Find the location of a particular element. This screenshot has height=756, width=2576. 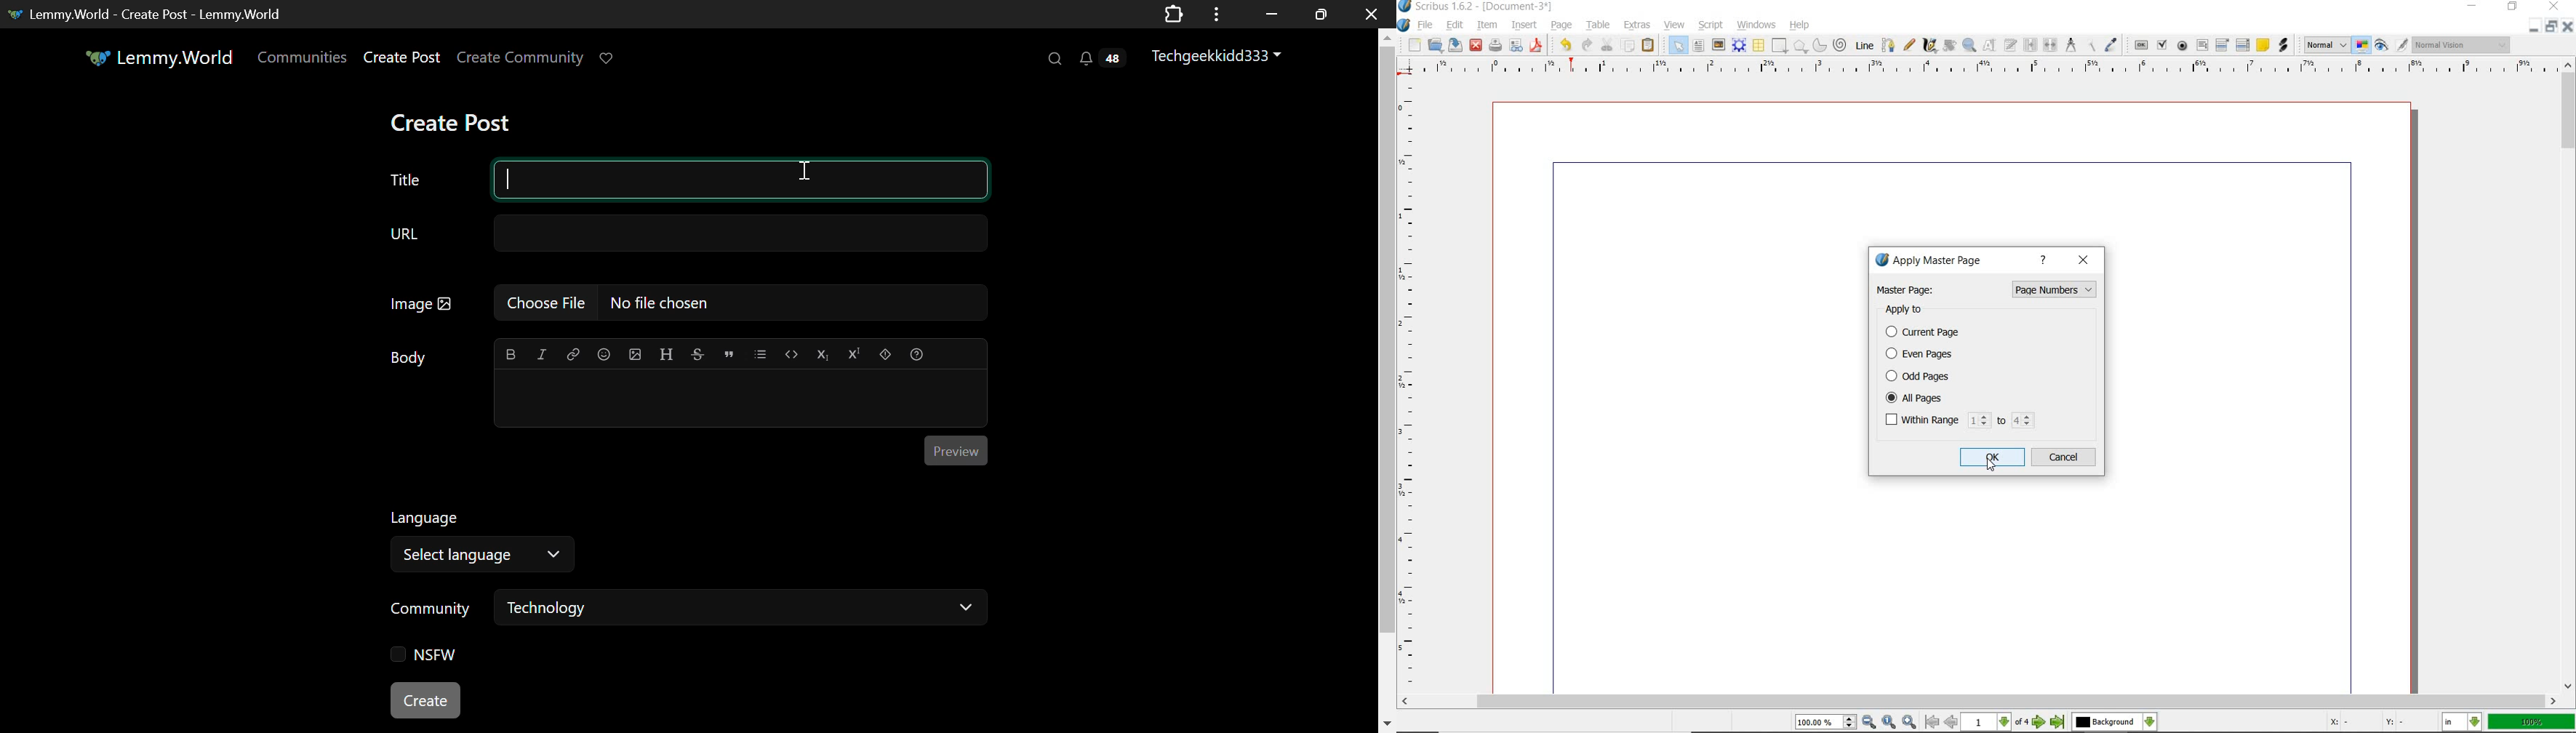

apply to is located at coordinates (1910, 310).